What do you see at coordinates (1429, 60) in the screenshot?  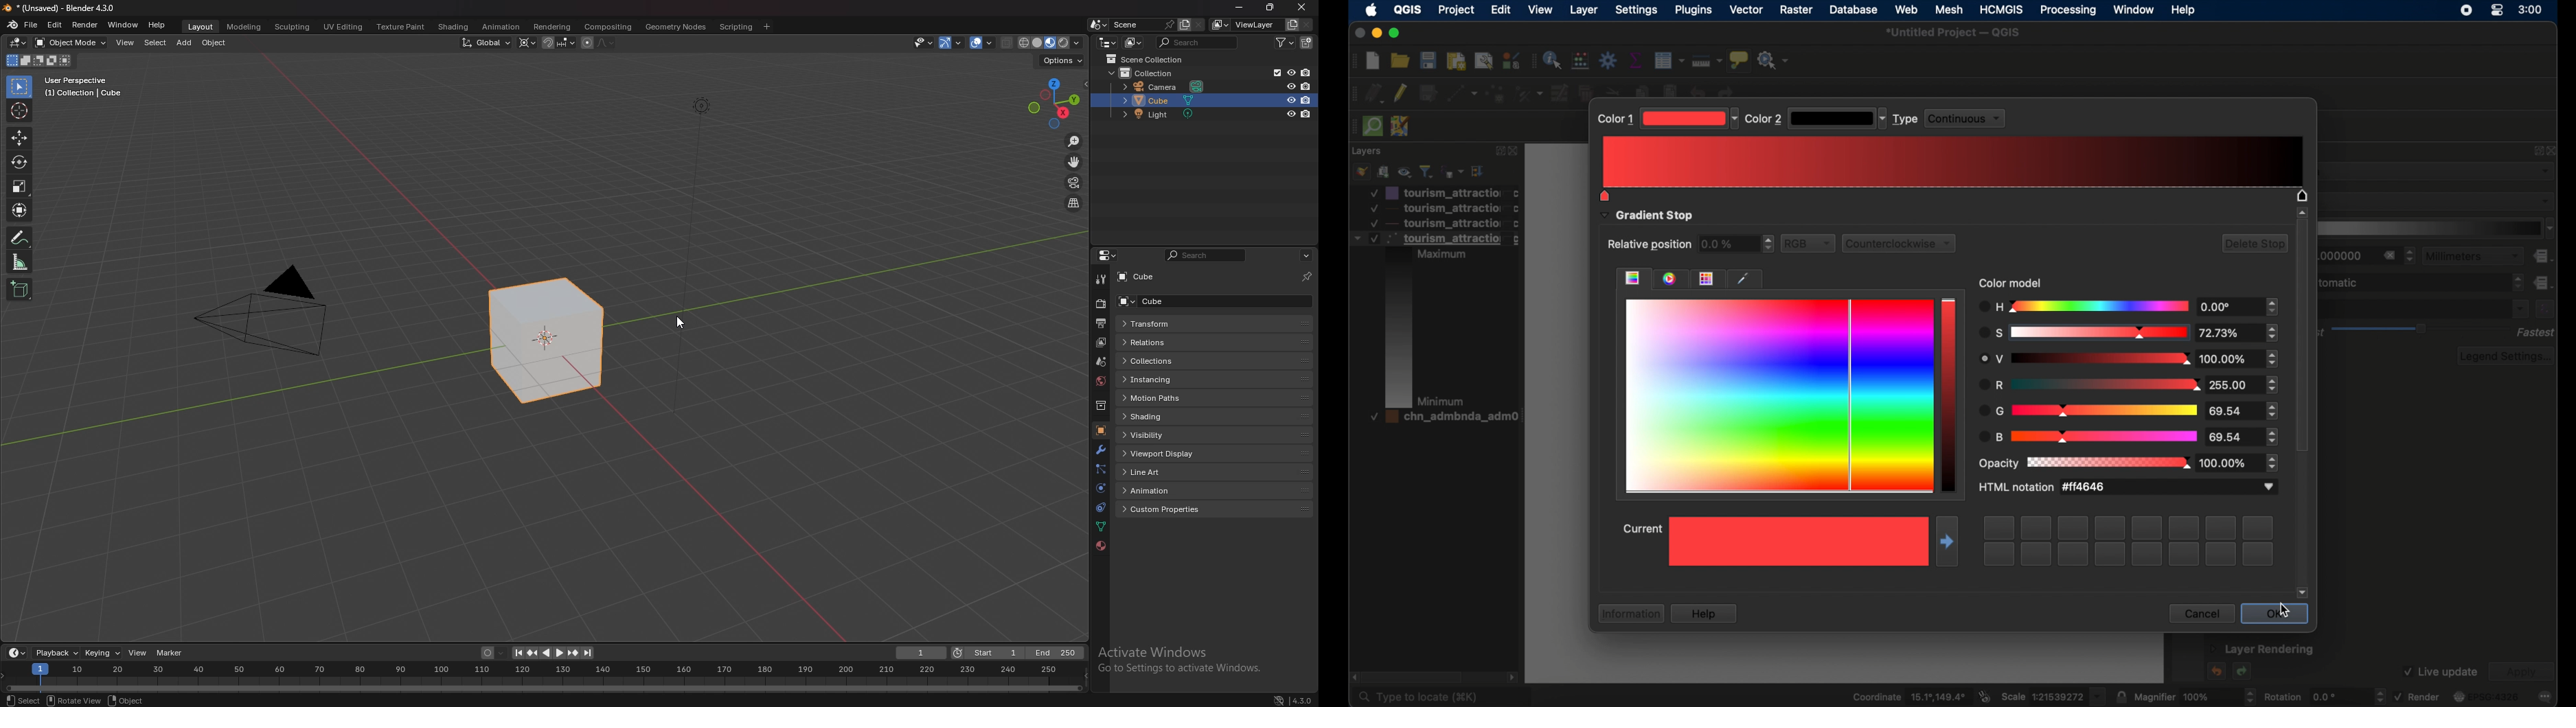 I see `save project` at bounding box center [1429, 60].